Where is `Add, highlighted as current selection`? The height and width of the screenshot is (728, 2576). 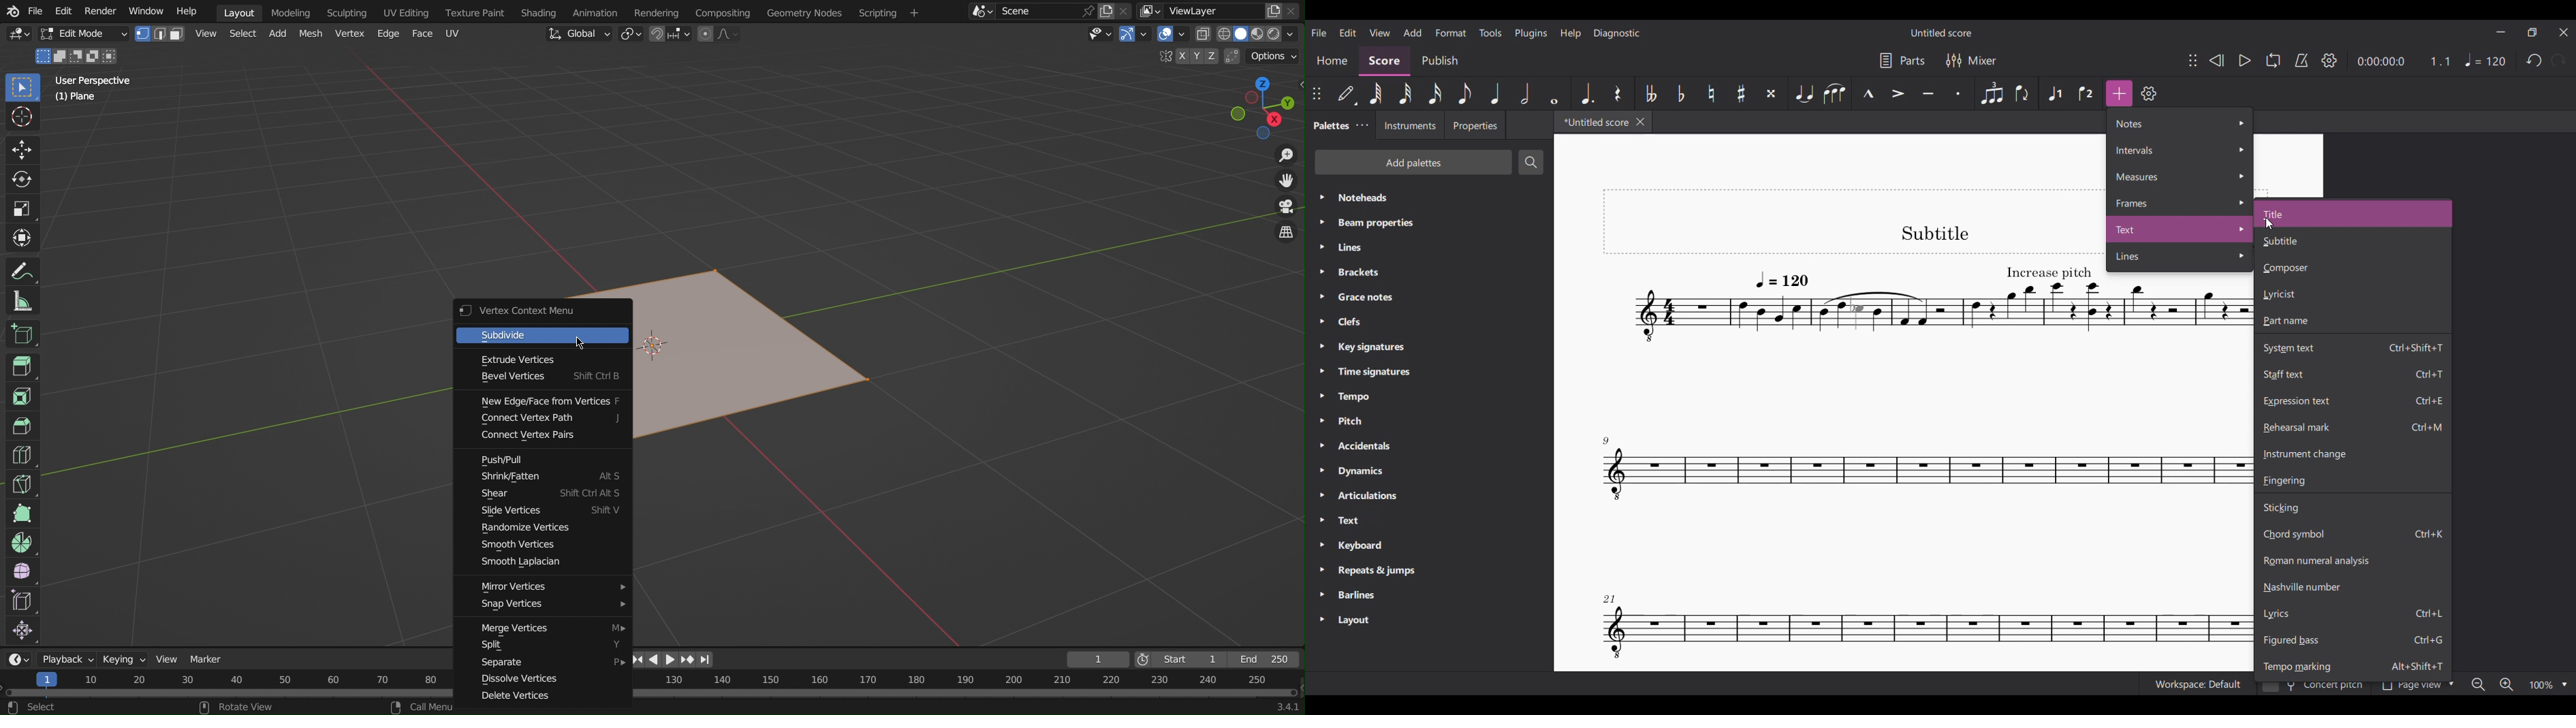
Add, highlighted as current selection is located at coordinates (2120, 93).